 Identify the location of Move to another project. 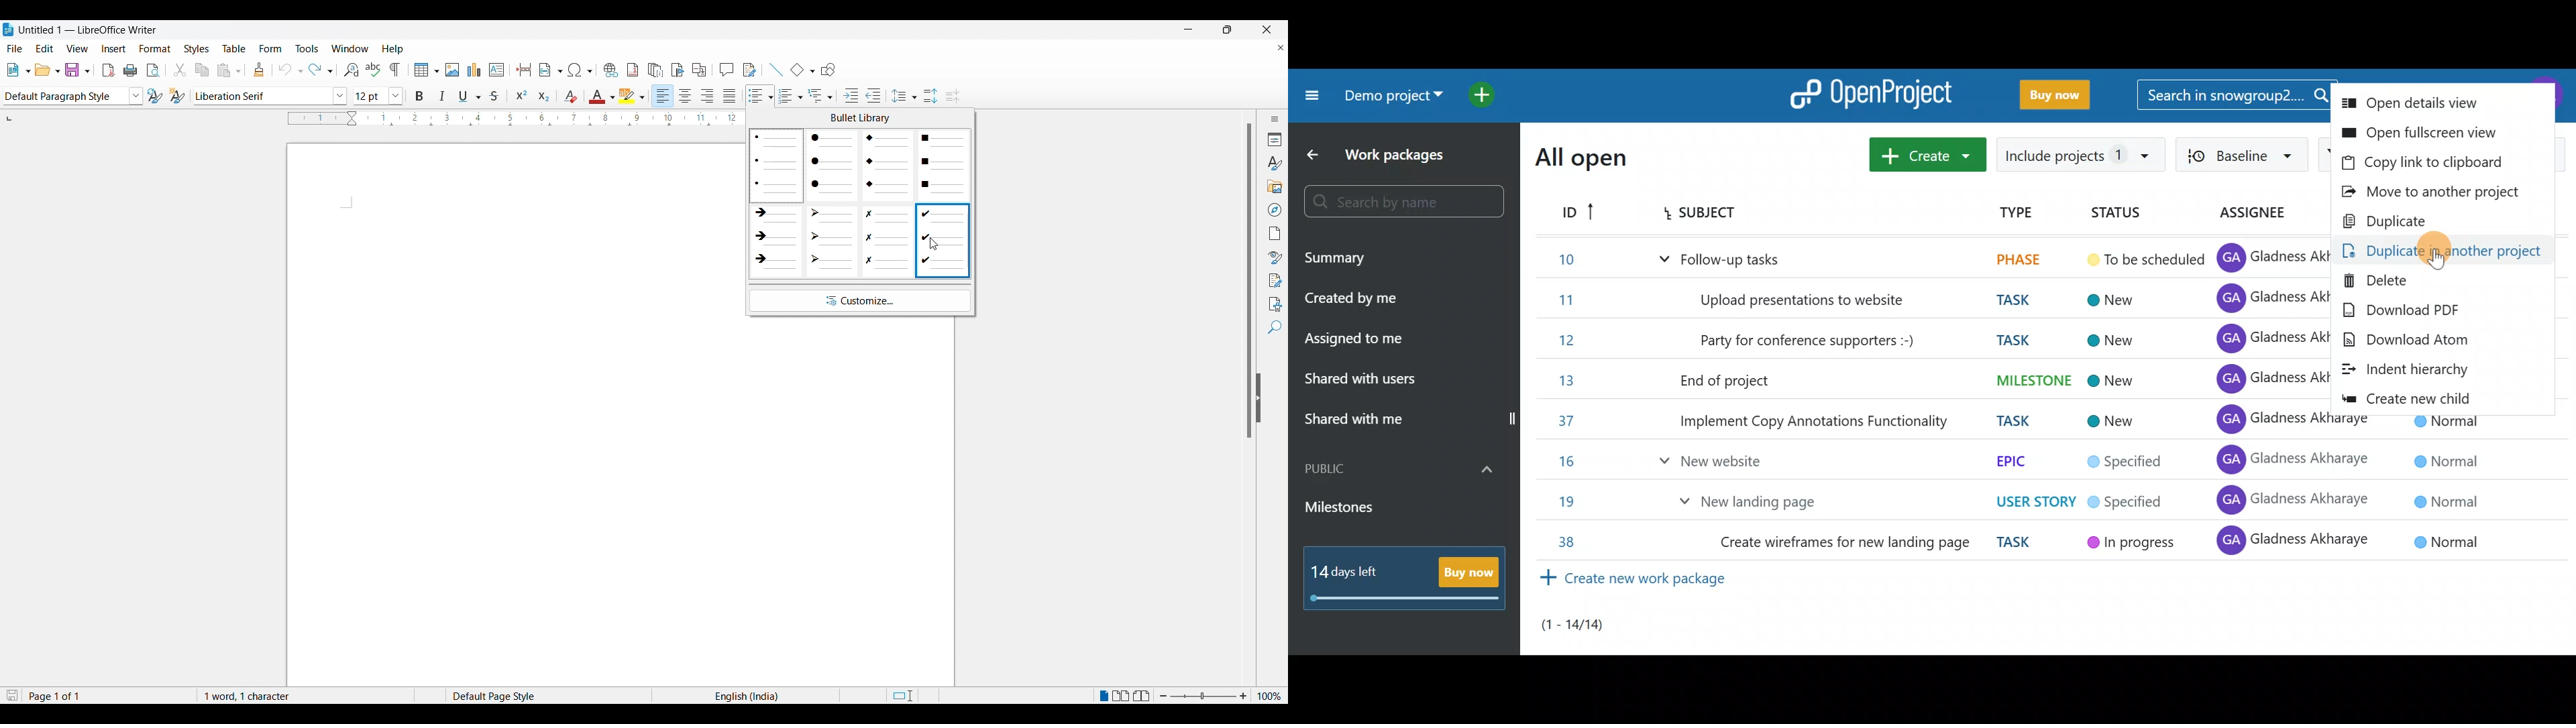
(2438, 192).